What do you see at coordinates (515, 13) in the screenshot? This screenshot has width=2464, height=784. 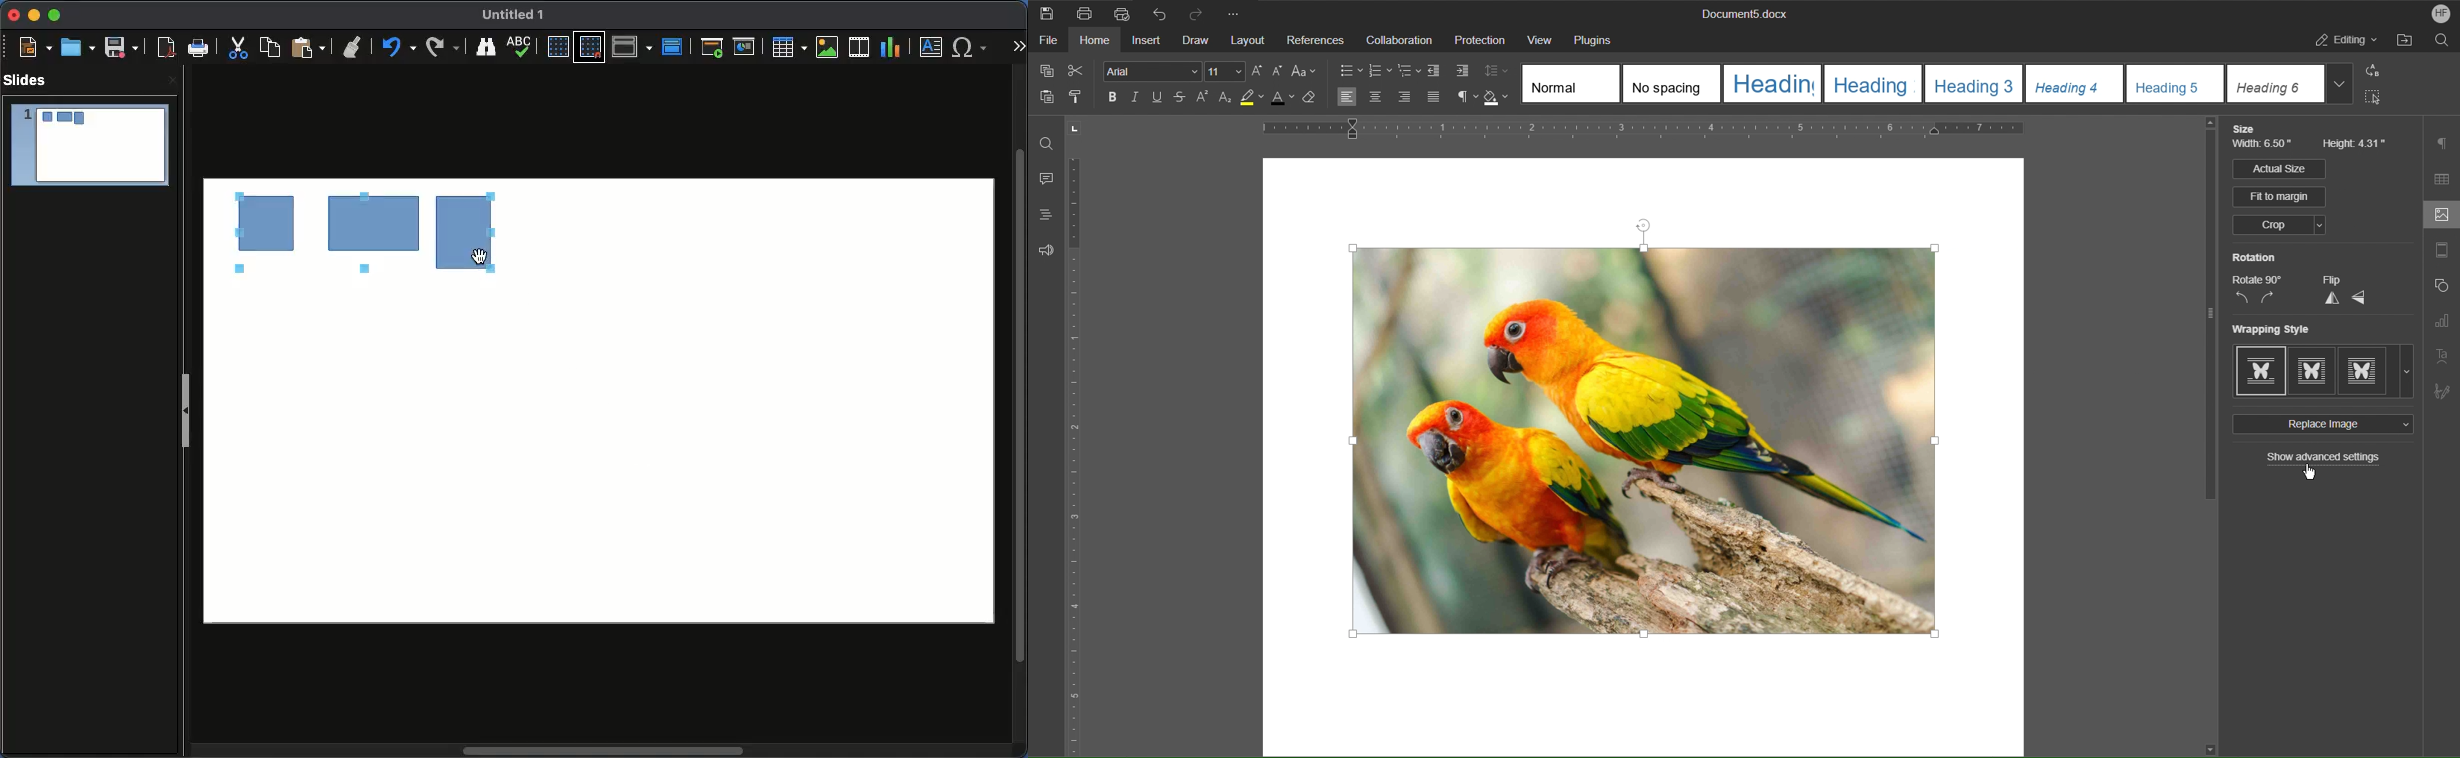 I see `Name` at bounding box center [515, 13].